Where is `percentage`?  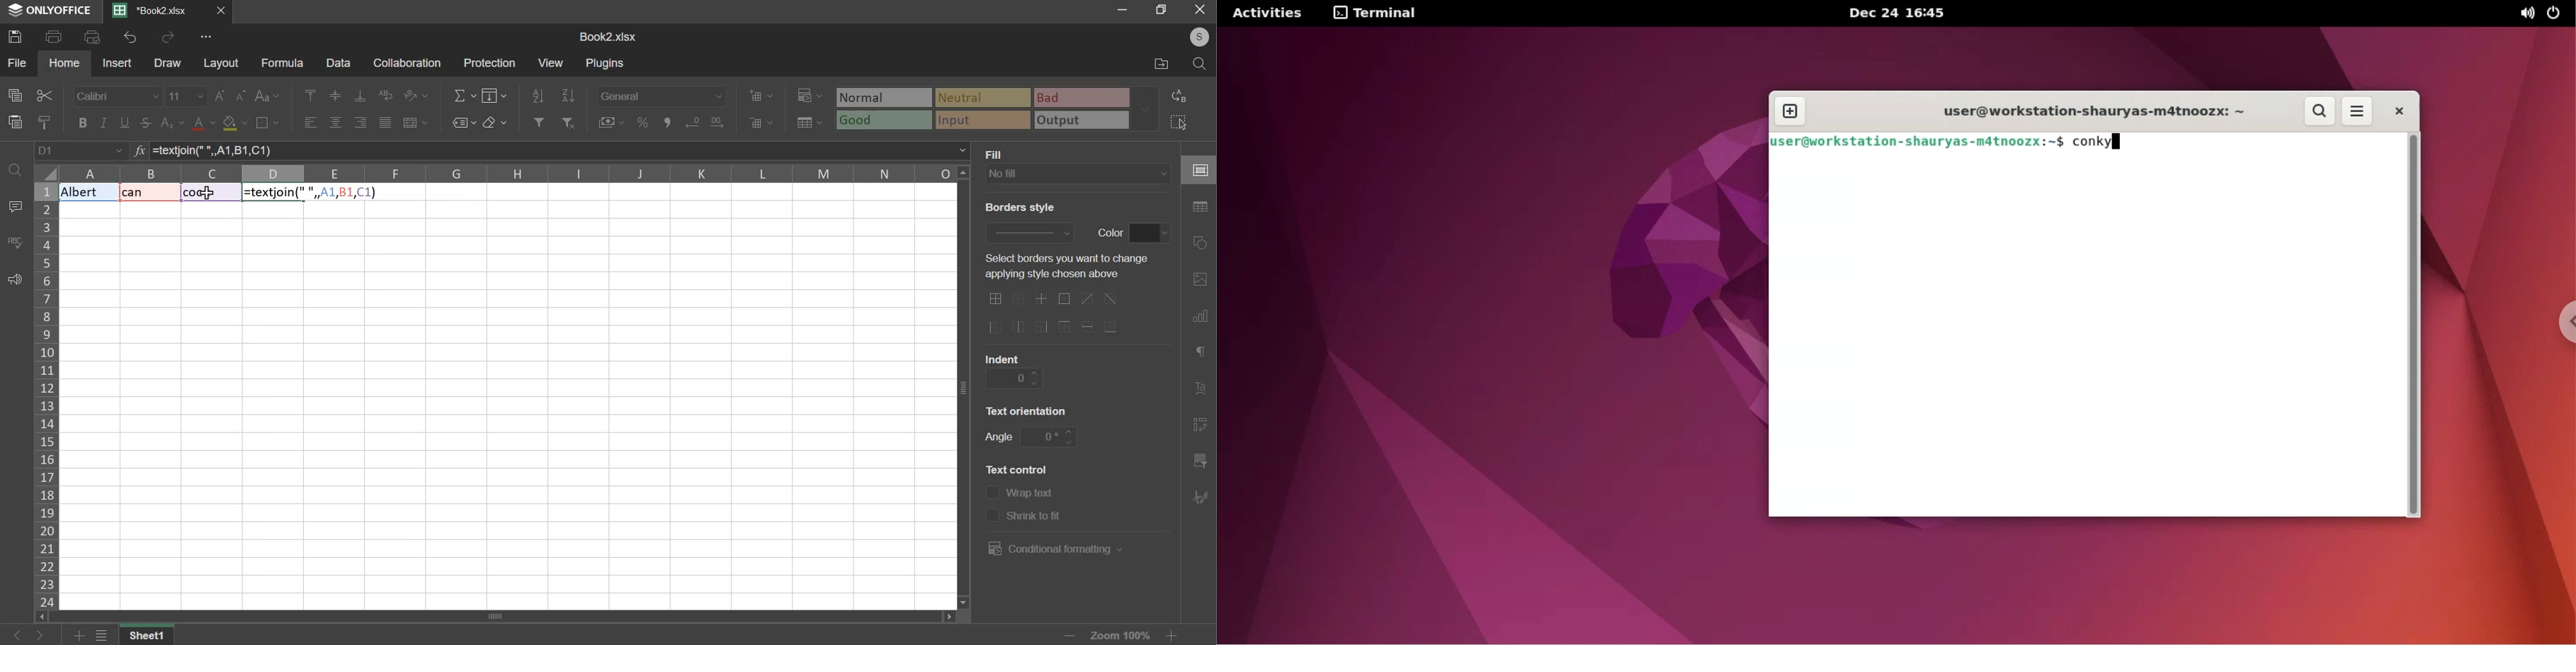
percentage is located at coordinates (642, 122).